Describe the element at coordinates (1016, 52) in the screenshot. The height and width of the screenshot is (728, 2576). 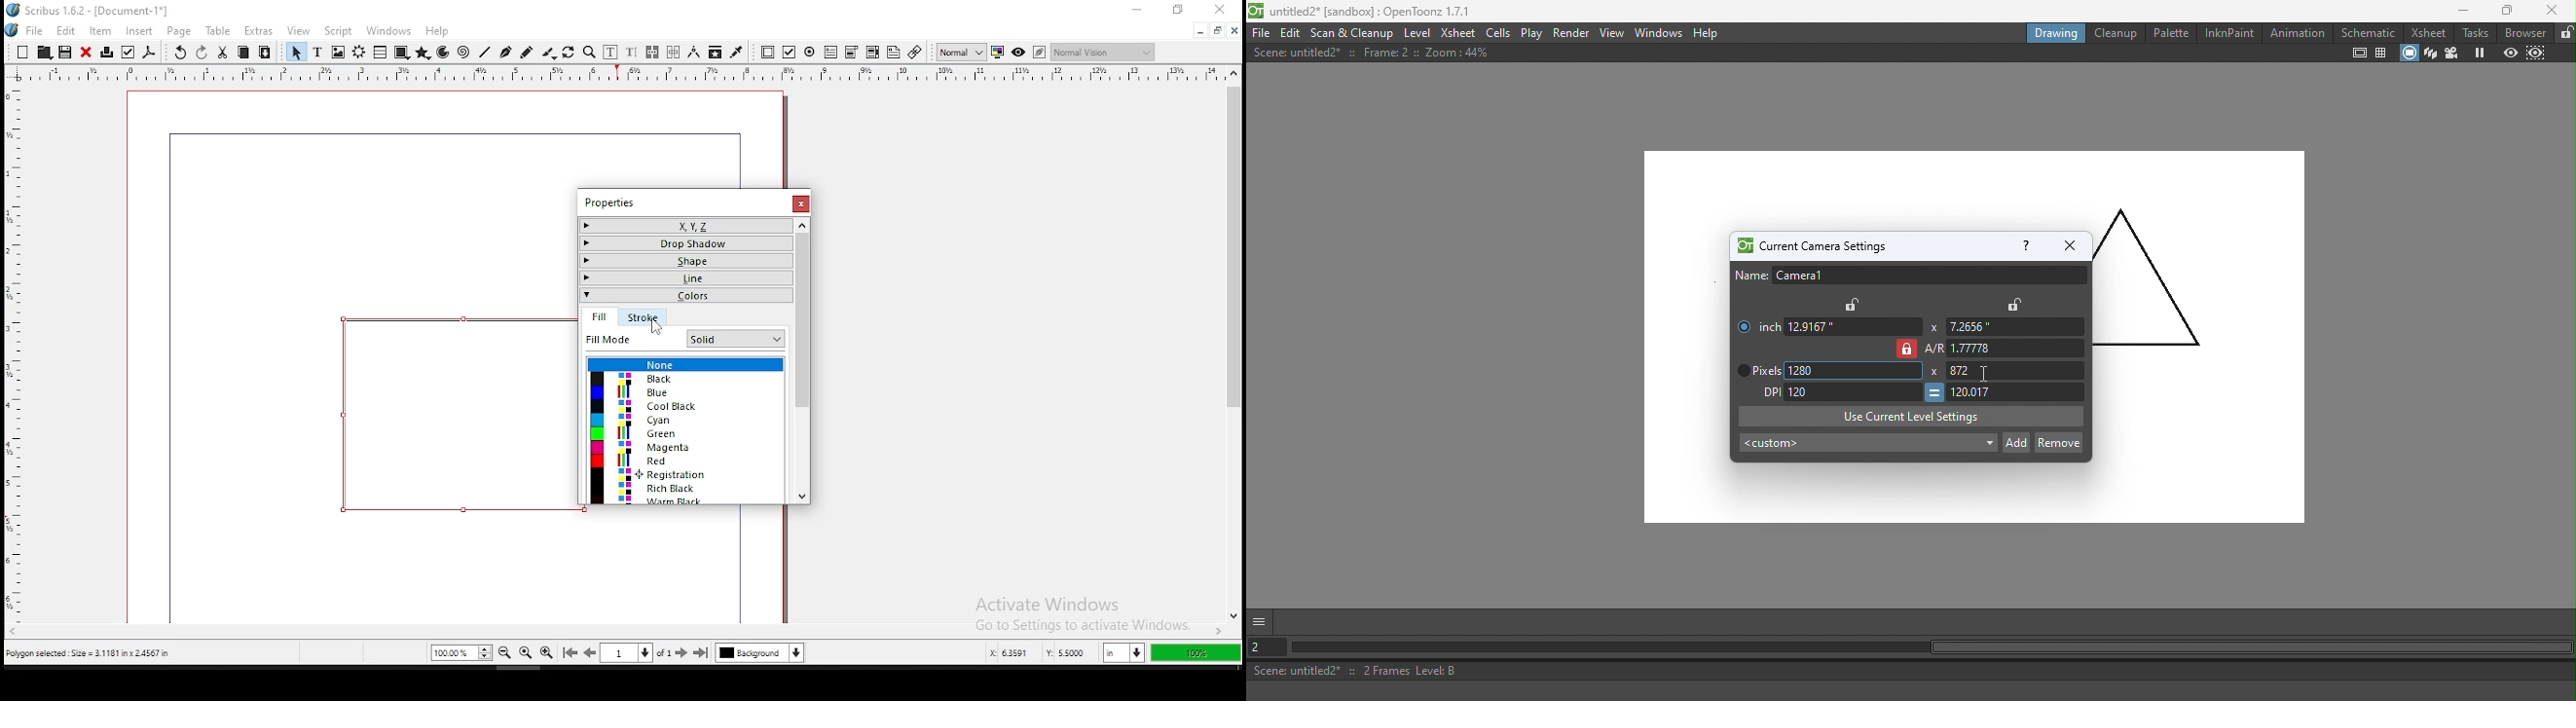
I see `preview mode` at that location.